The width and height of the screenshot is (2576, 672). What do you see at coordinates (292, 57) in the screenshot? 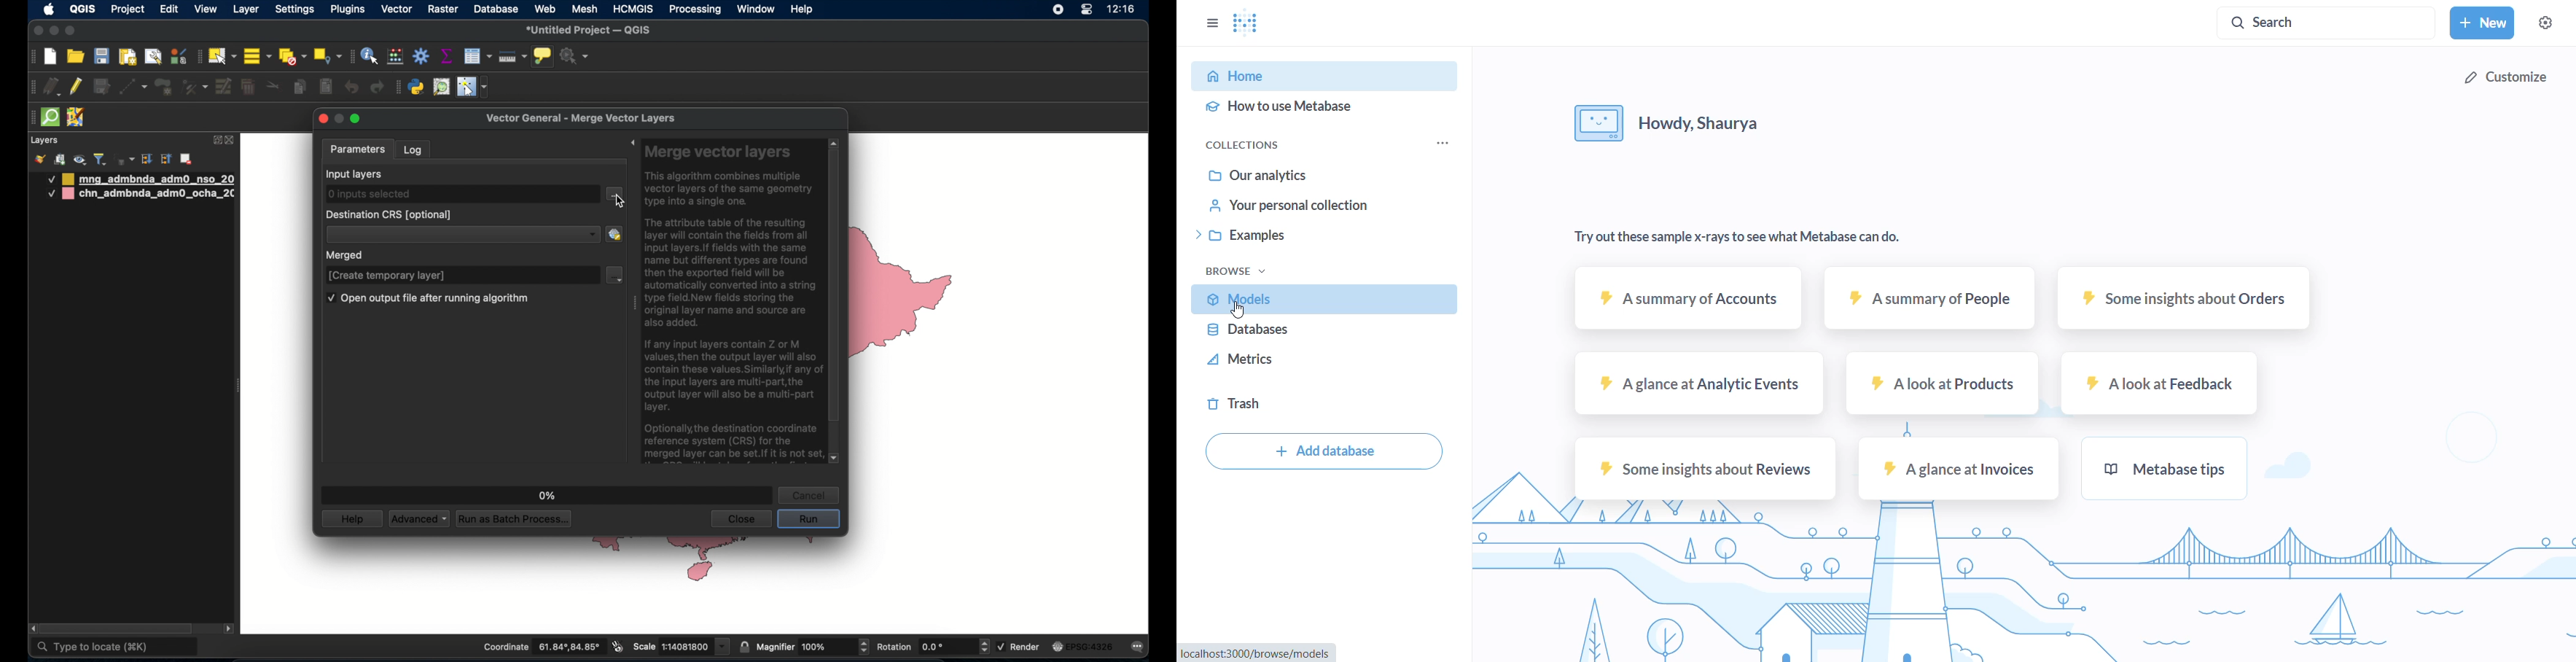
I see `deselect all features` at bounding box center [292, 57].